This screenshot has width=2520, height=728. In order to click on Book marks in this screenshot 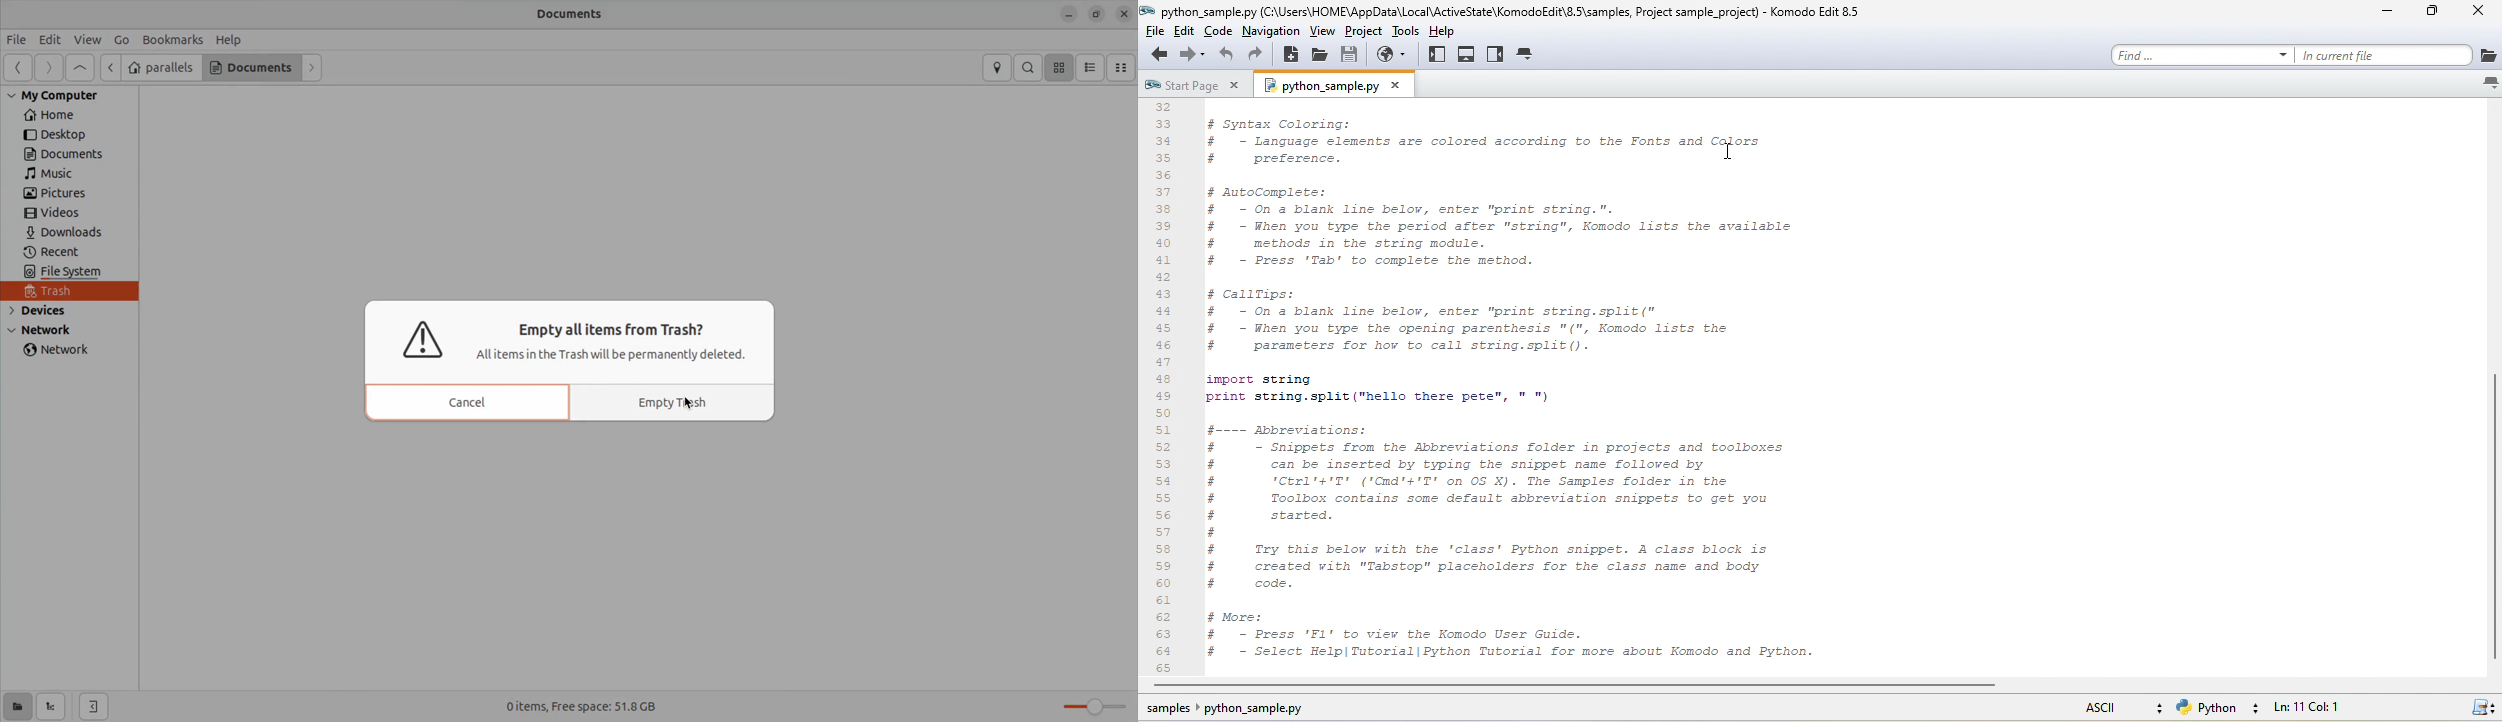, I will do `click(172, 38)`.